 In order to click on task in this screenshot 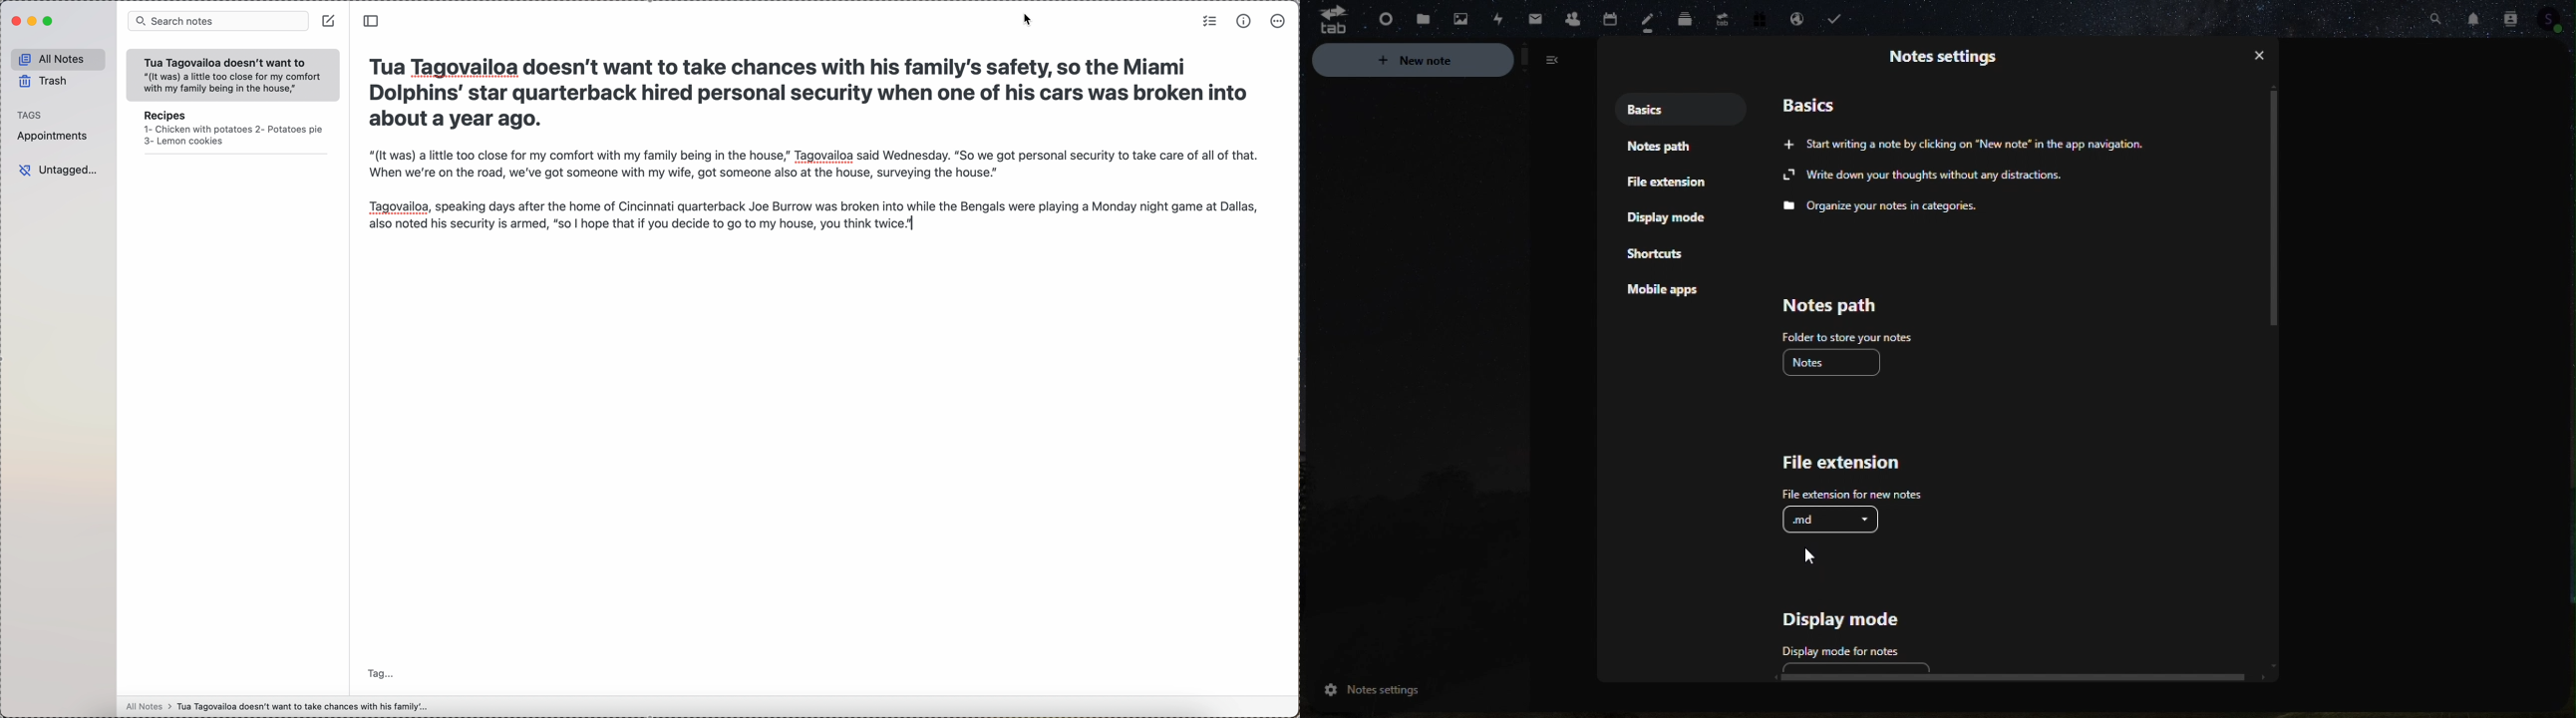, I will do `click(1839, 20)`.